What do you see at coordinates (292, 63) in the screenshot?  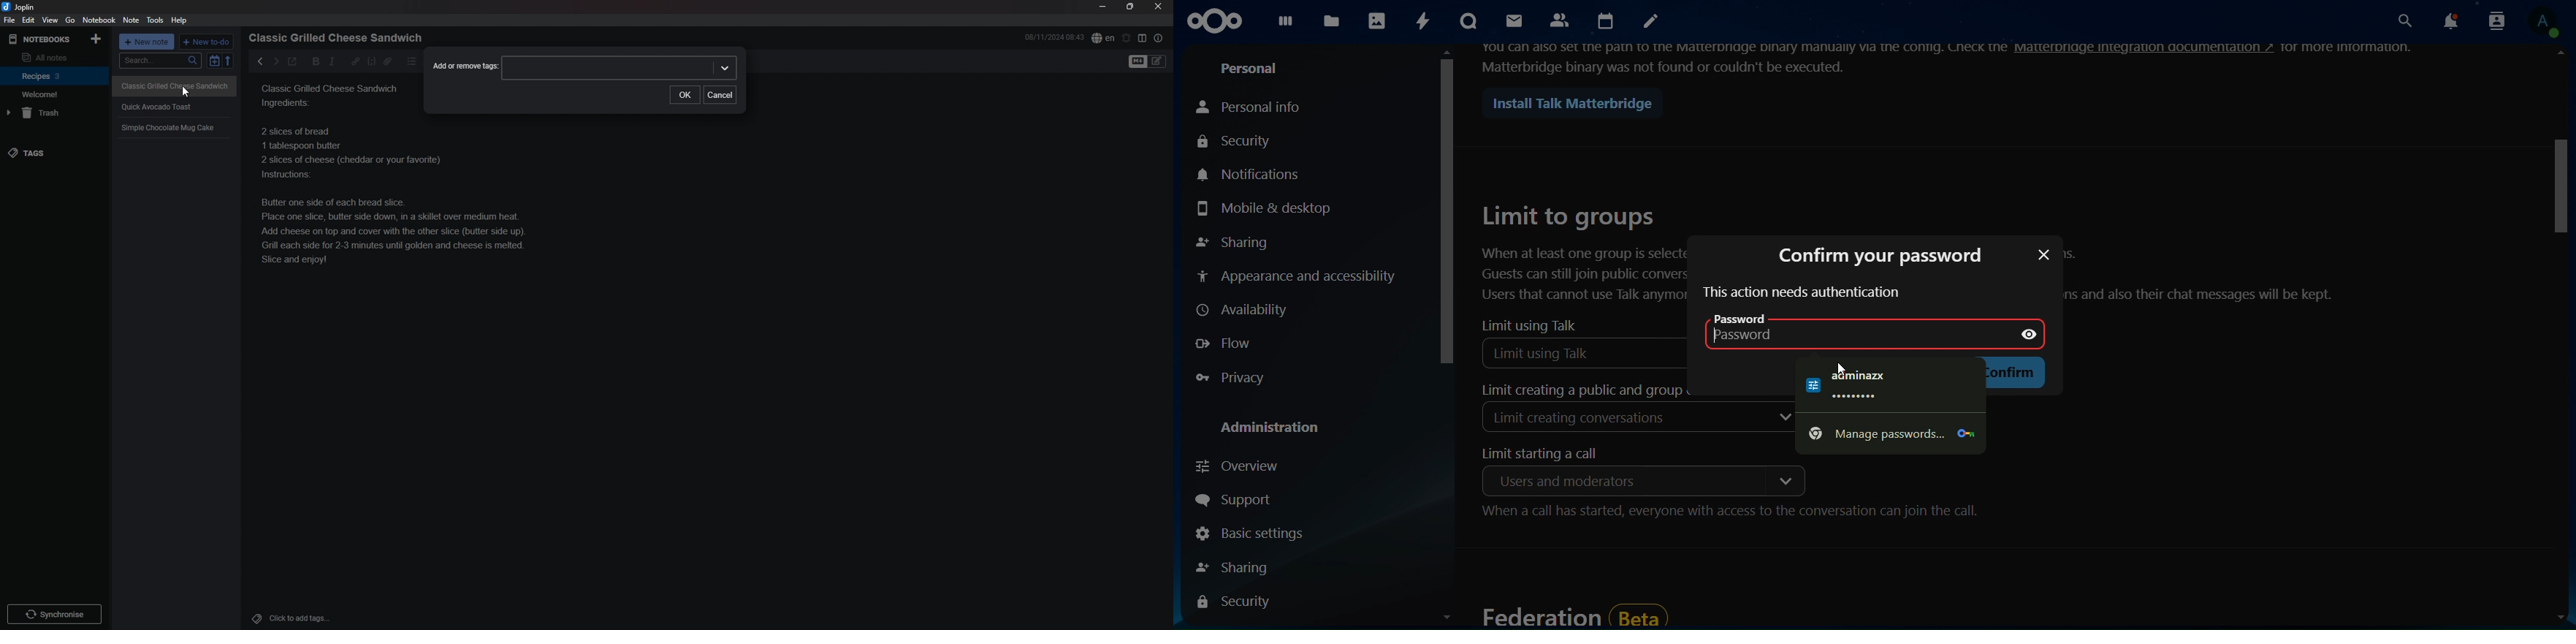 I see `toggle external editor` at bounding box center [292, 63].